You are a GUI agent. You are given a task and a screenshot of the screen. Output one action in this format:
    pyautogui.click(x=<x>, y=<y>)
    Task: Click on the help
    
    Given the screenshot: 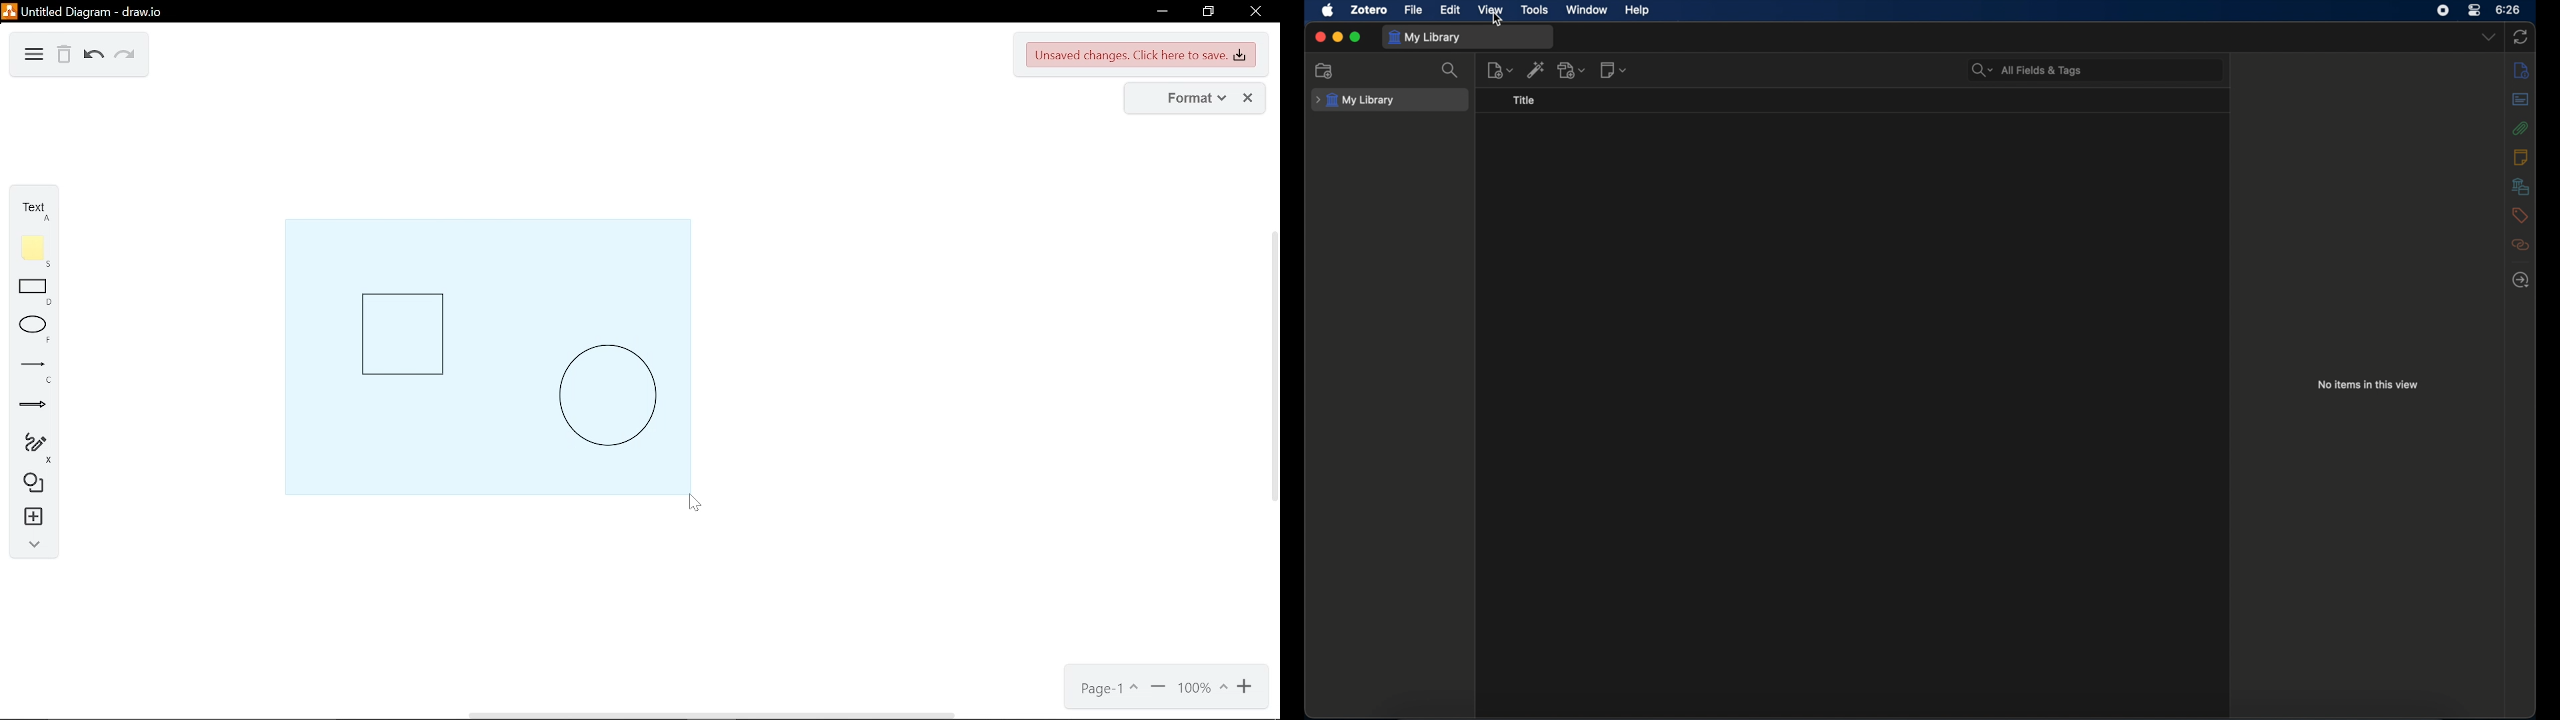 What is the action you would take?
    pyautogui.click(x=1639, y=9)
    